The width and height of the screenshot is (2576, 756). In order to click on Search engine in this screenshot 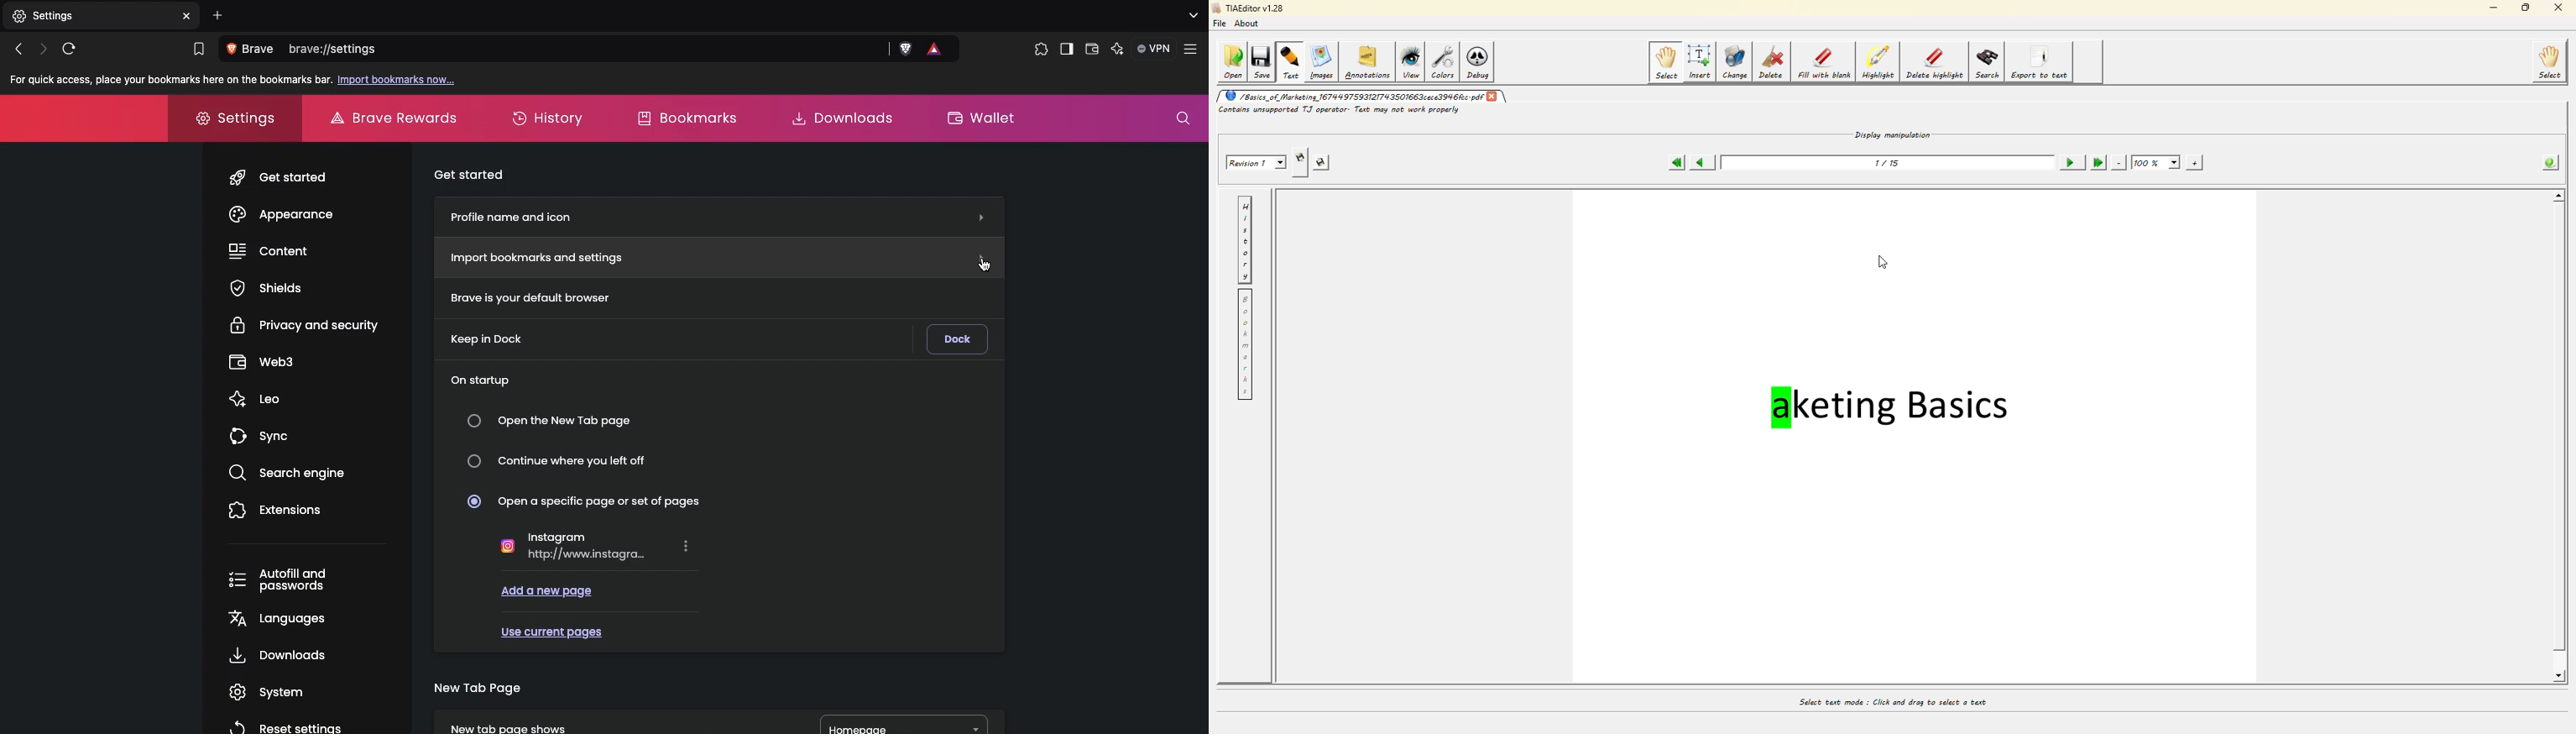, I will do `click(281, 470)`.